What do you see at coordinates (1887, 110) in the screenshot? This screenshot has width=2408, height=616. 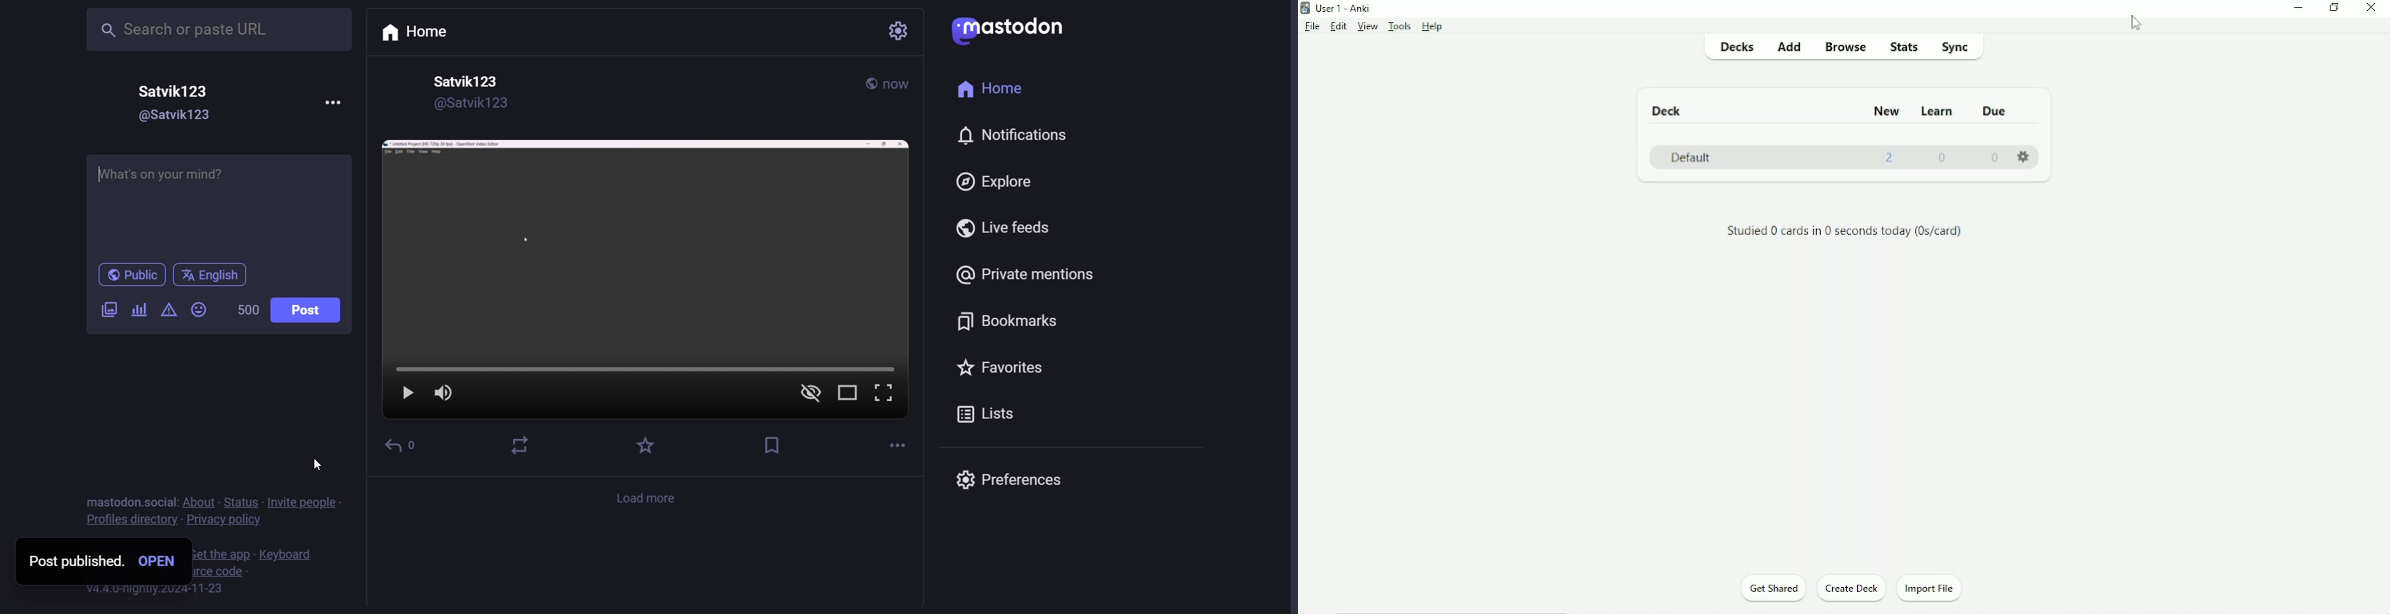 I see `New` at bounding box center [1887, 110].